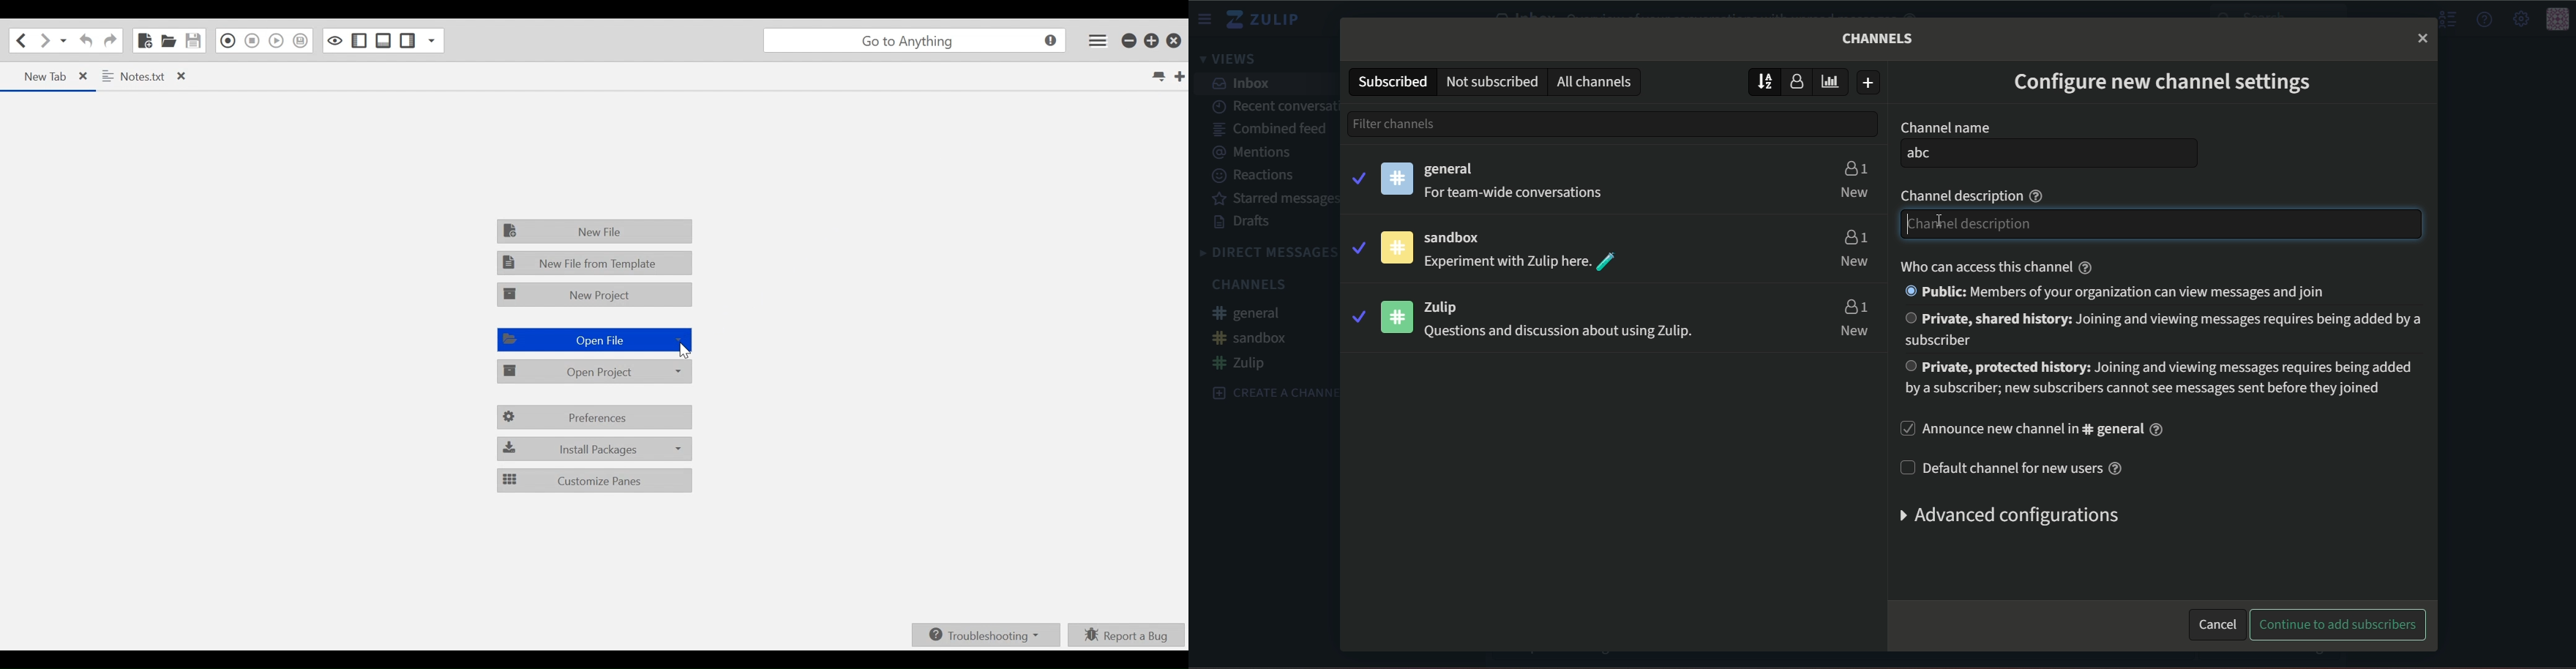 This screenshot has width=2576, height=672. I want to click on icon, so click(1396, 177).